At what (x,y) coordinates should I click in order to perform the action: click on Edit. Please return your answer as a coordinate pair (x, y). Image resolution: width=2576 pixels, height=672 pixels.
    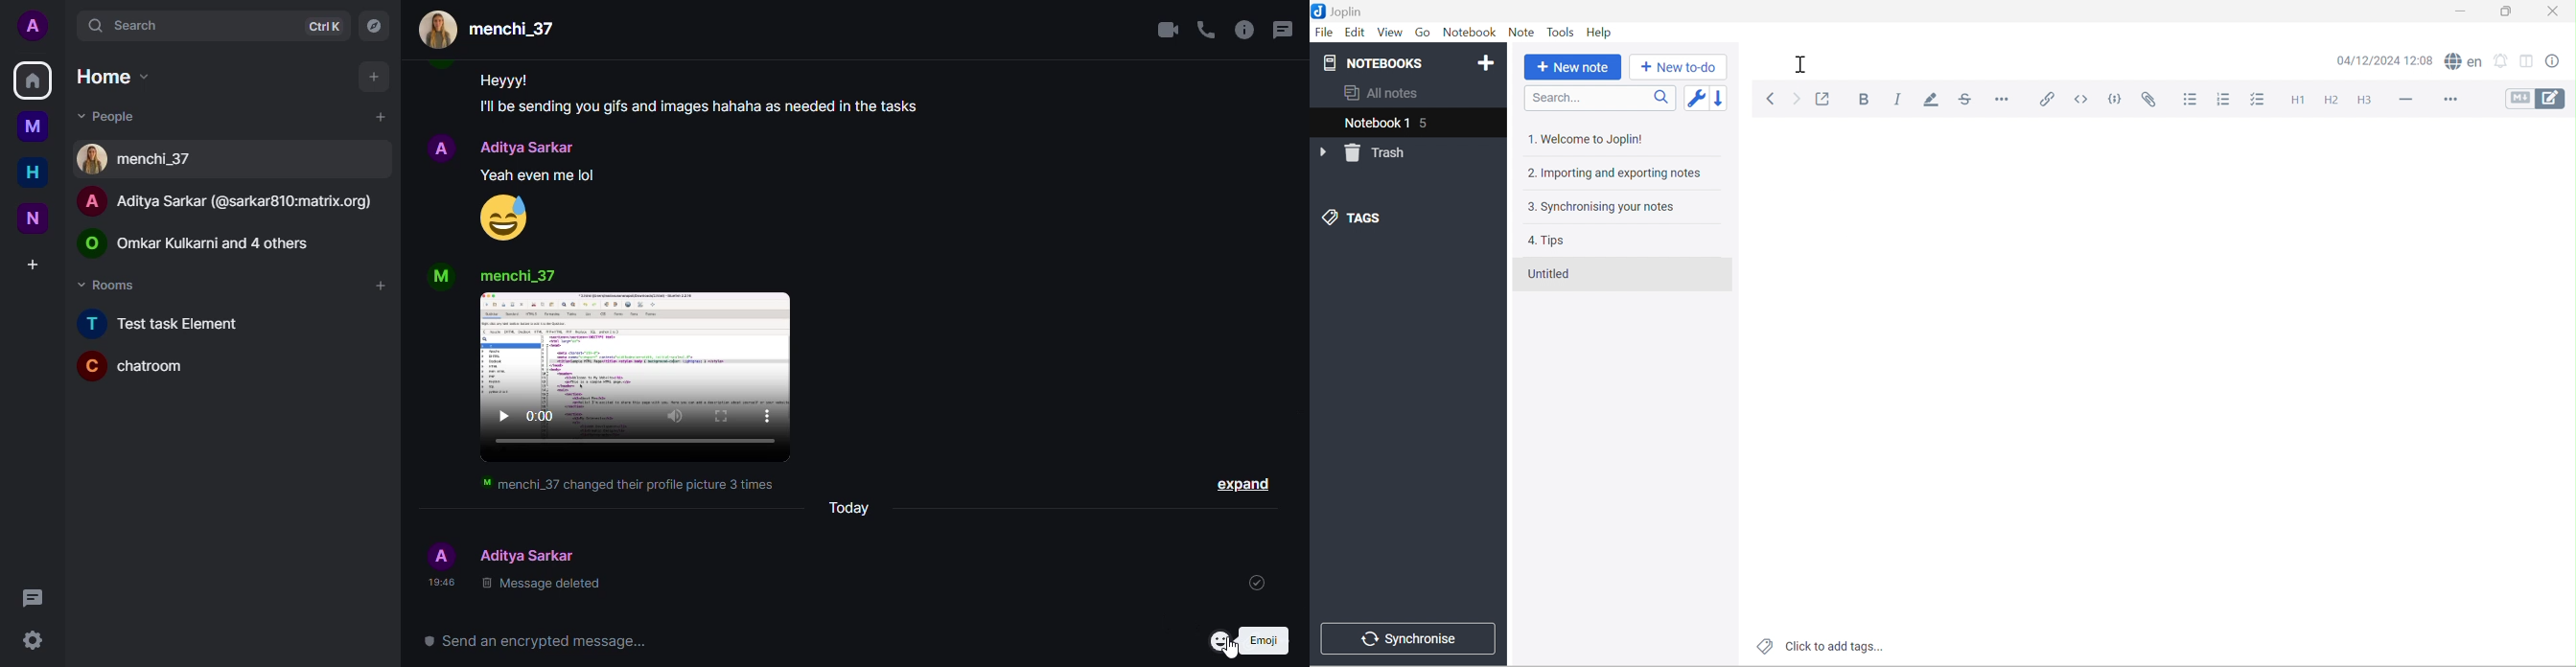
    Looking at the image, I should click on (1355, 34).